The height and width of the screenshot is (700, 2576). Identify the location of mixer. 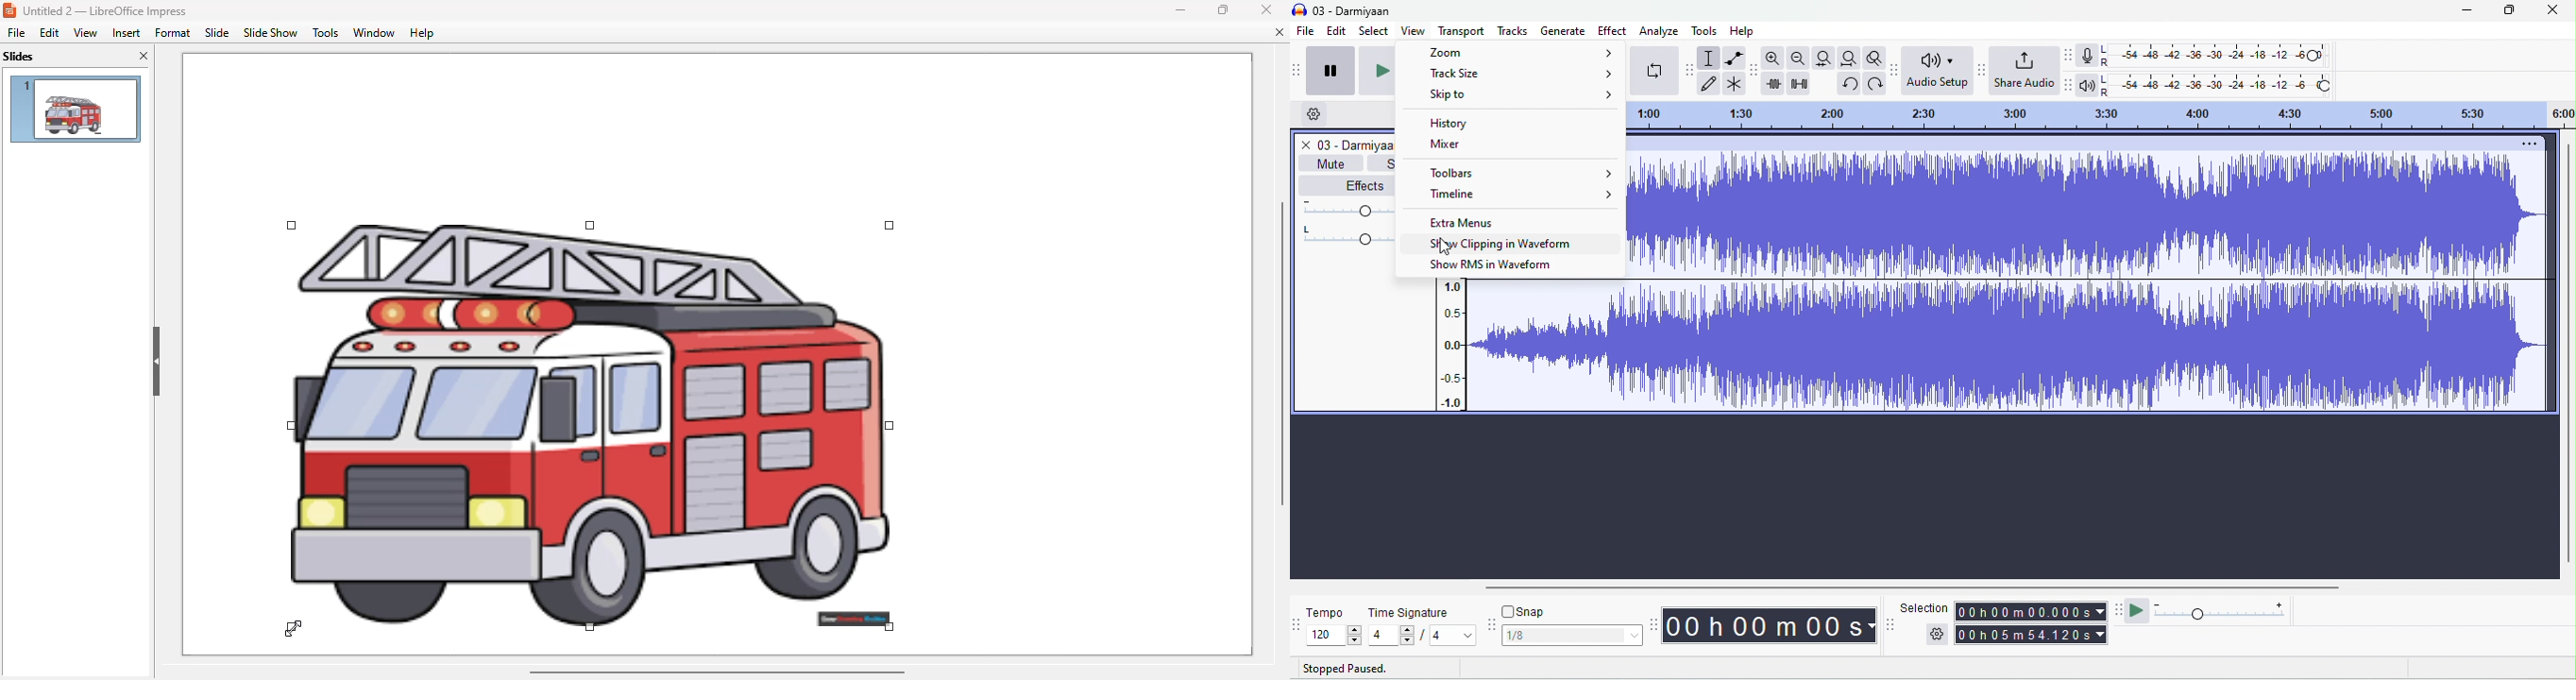
(1446, 145).